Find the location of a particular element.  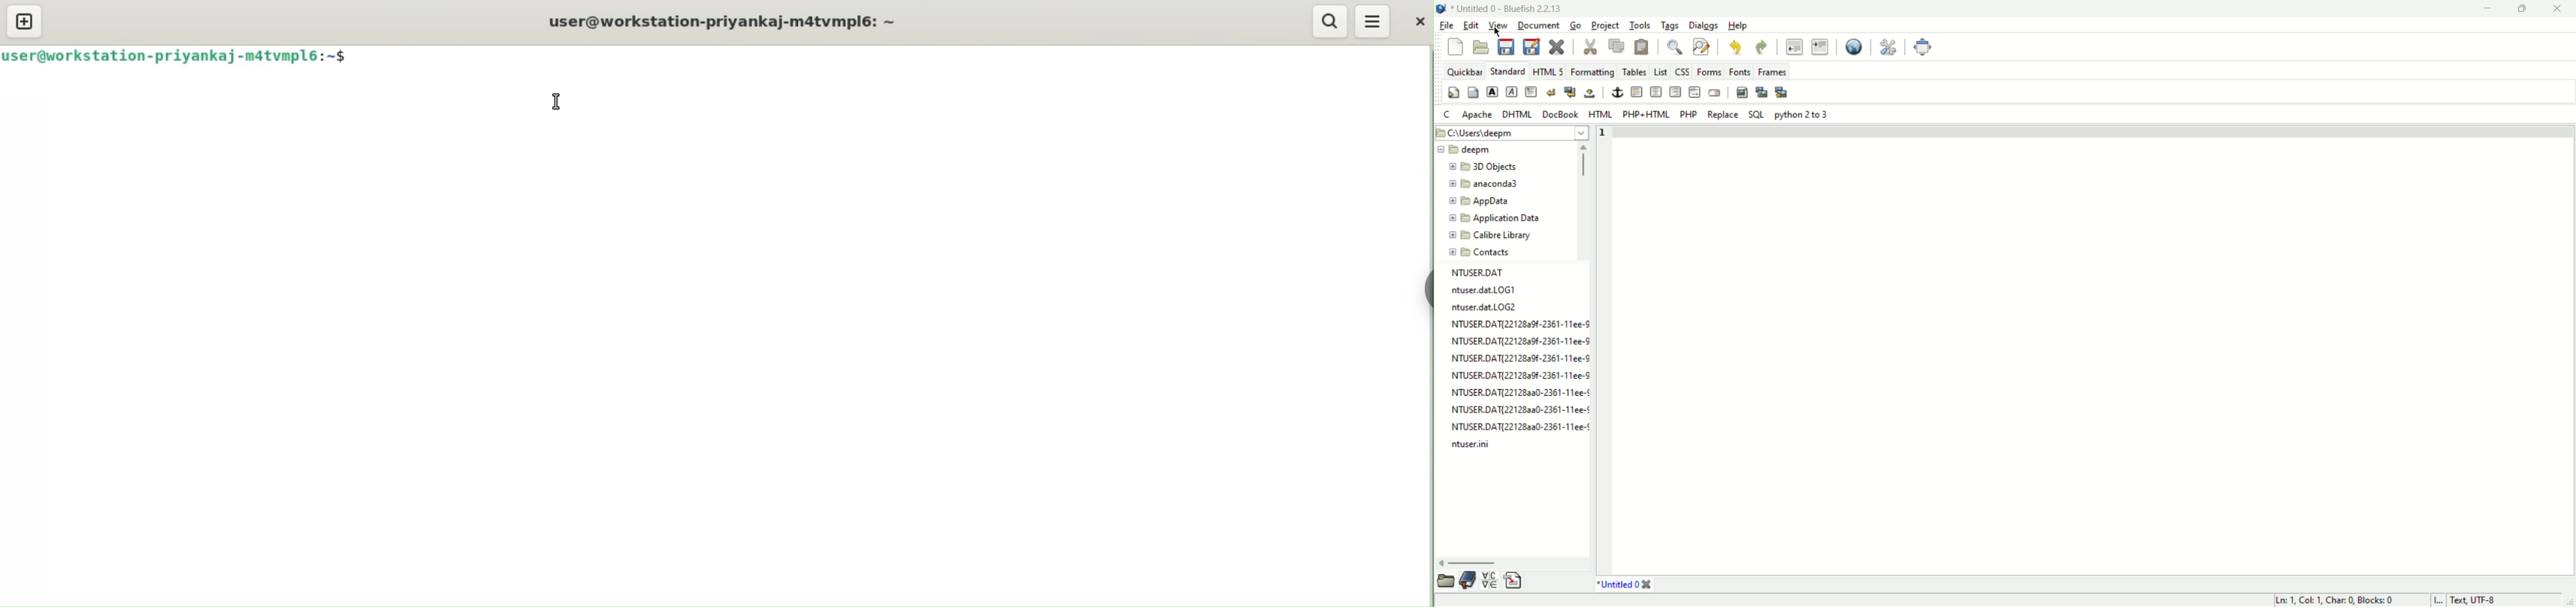

insert image  is located at coordinates (1743, 93).